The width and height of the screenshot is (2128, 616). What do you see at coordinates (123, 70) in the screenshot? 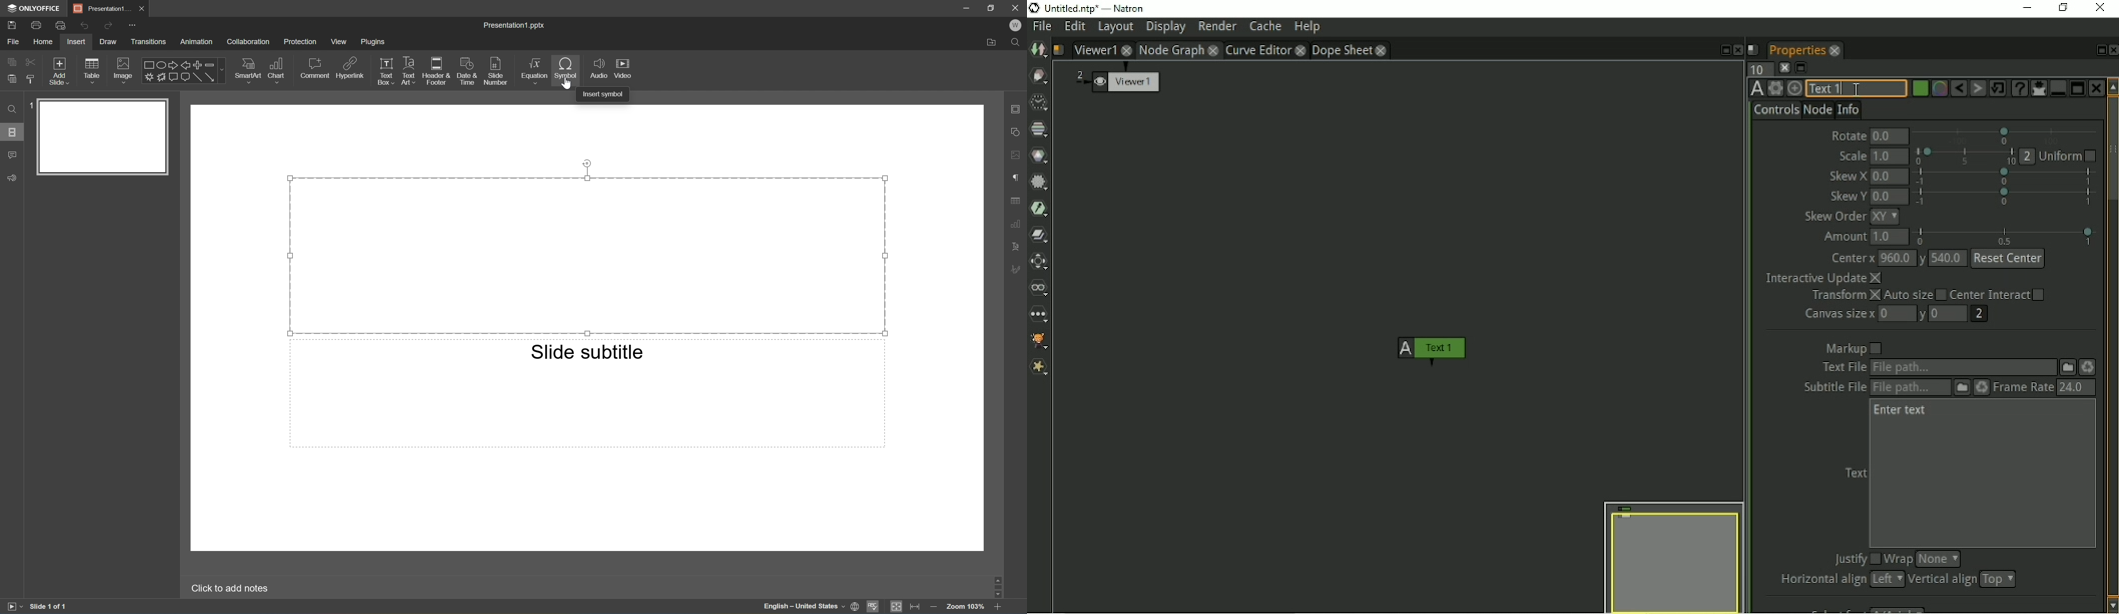
I see `Image` at bounding box center [123, 70].